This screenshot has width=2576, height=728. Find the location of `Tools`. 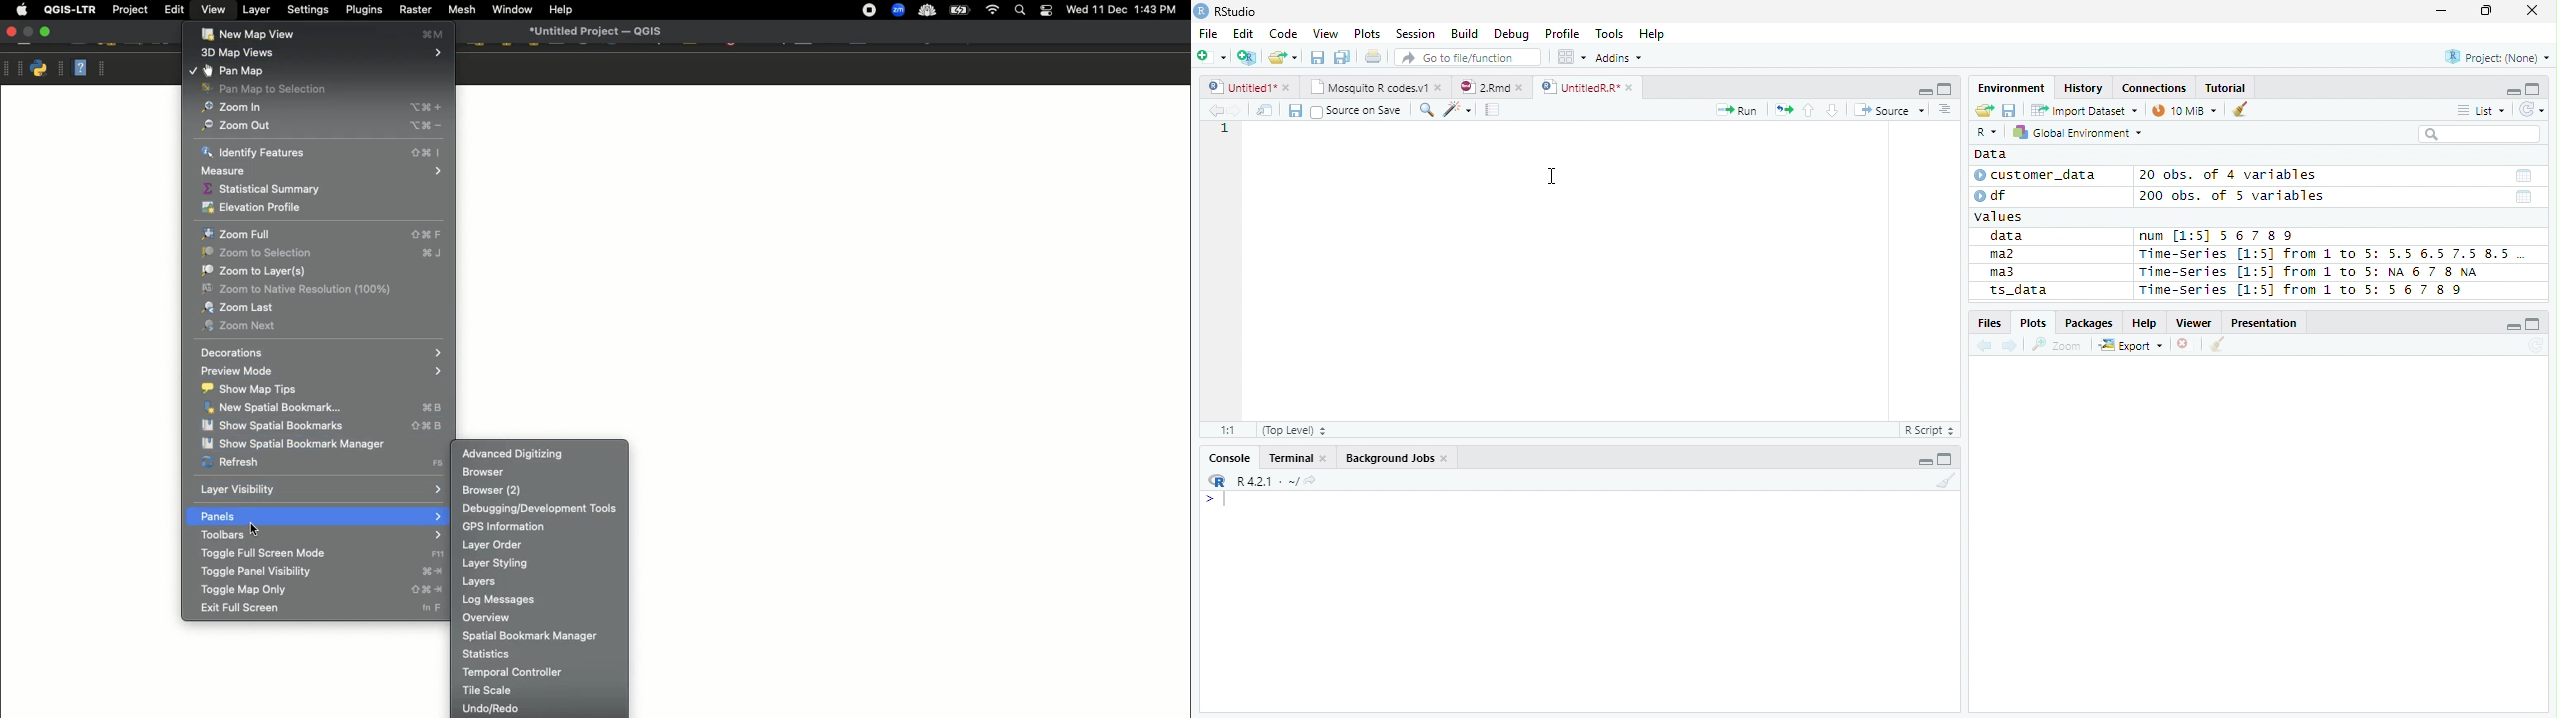

Tools is located at coordinates (1613, 32).